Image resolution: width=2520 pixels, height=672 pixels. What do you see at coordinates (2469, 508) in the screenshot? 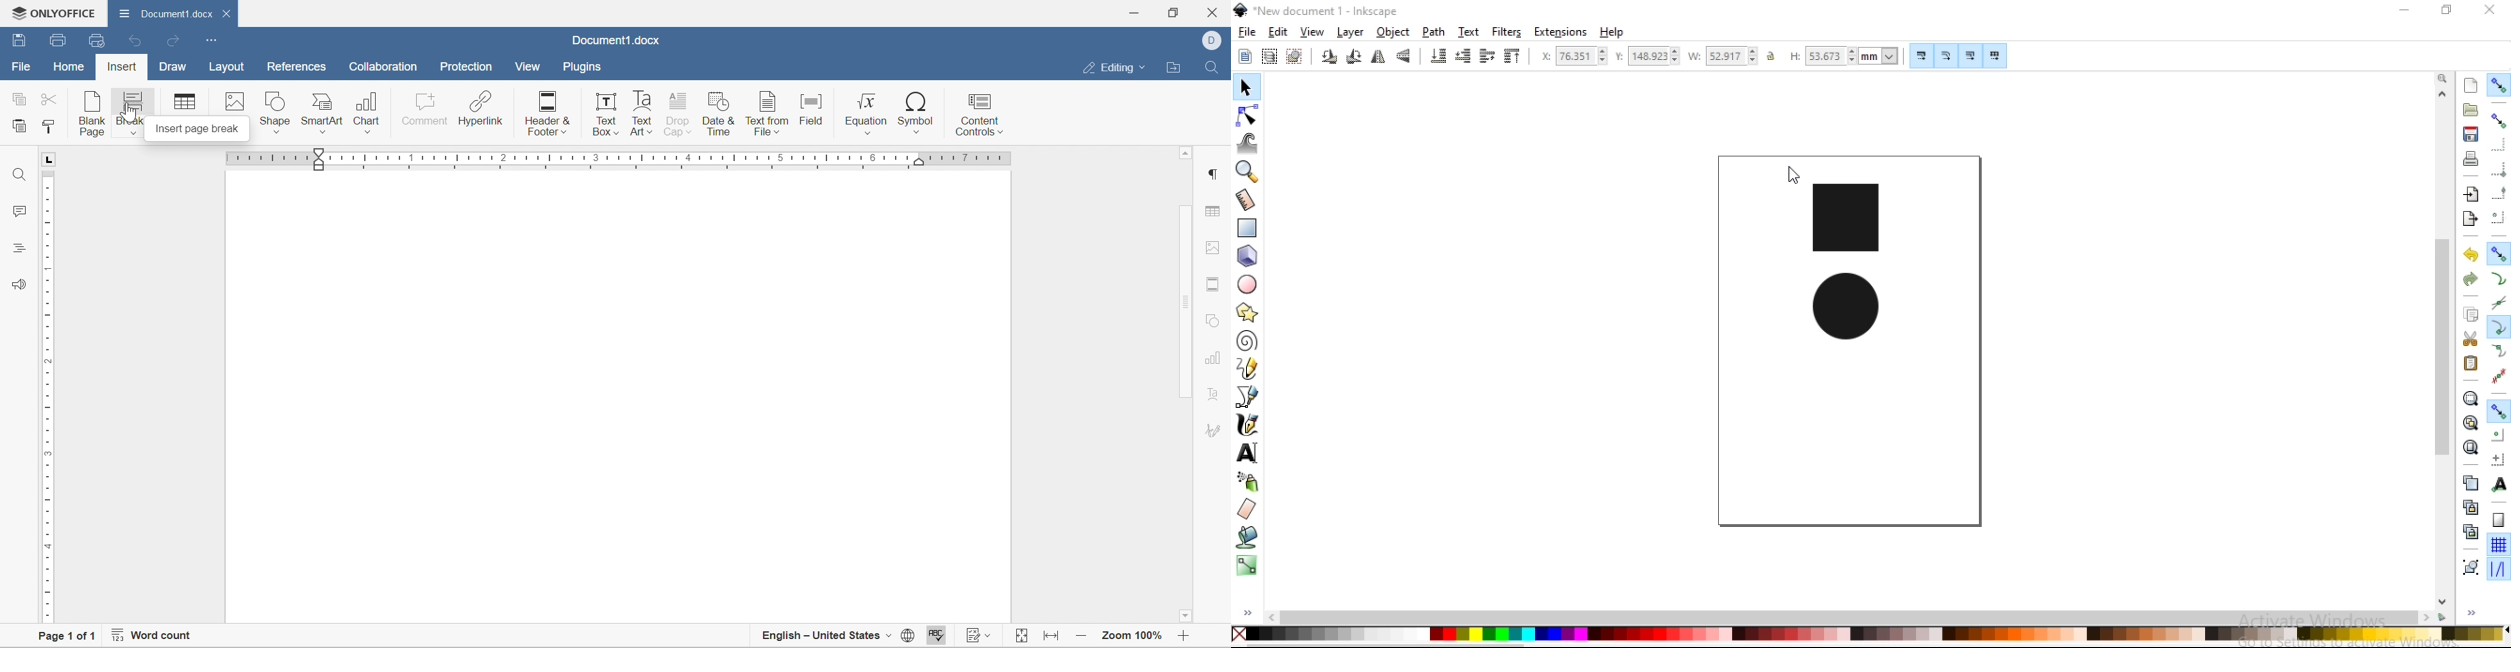
I see `create aclone` at bounding box center [2469, 508].